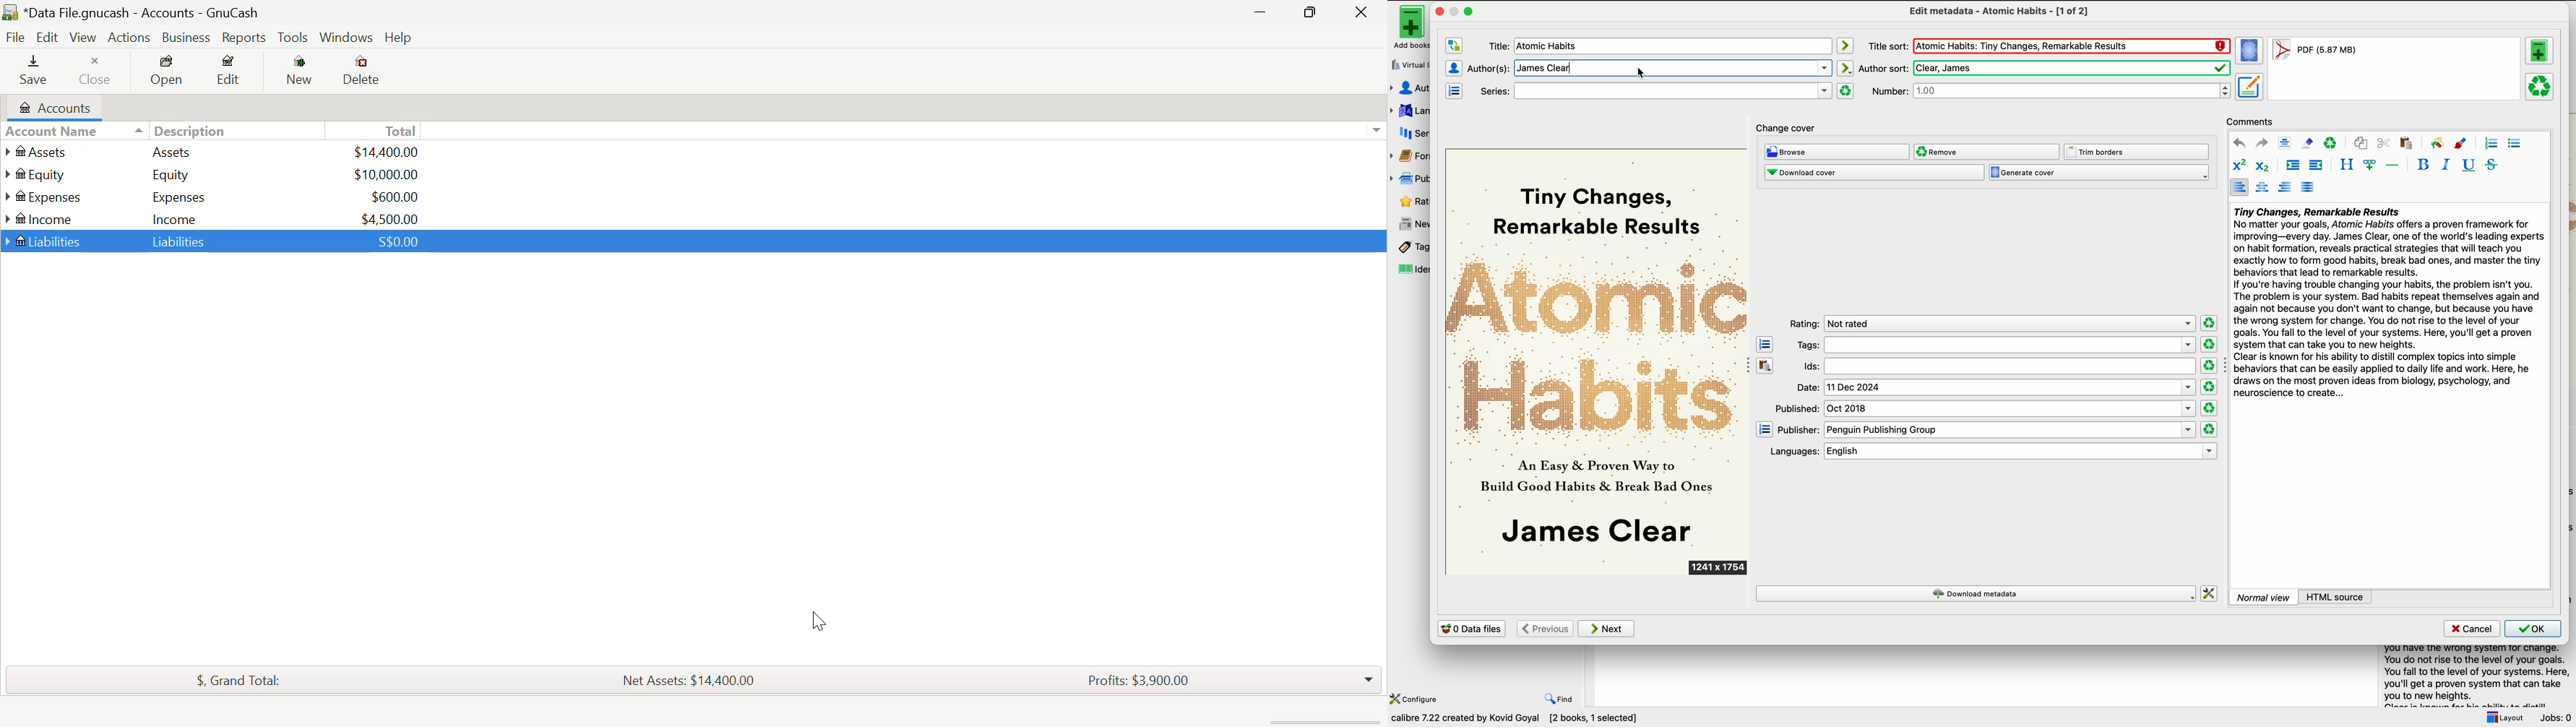 This screenshot has width=2576, height=728. What do you see at coordinates (1836, 152) in the screenshot?
I see `browse` at bounding box center [1836, 152].